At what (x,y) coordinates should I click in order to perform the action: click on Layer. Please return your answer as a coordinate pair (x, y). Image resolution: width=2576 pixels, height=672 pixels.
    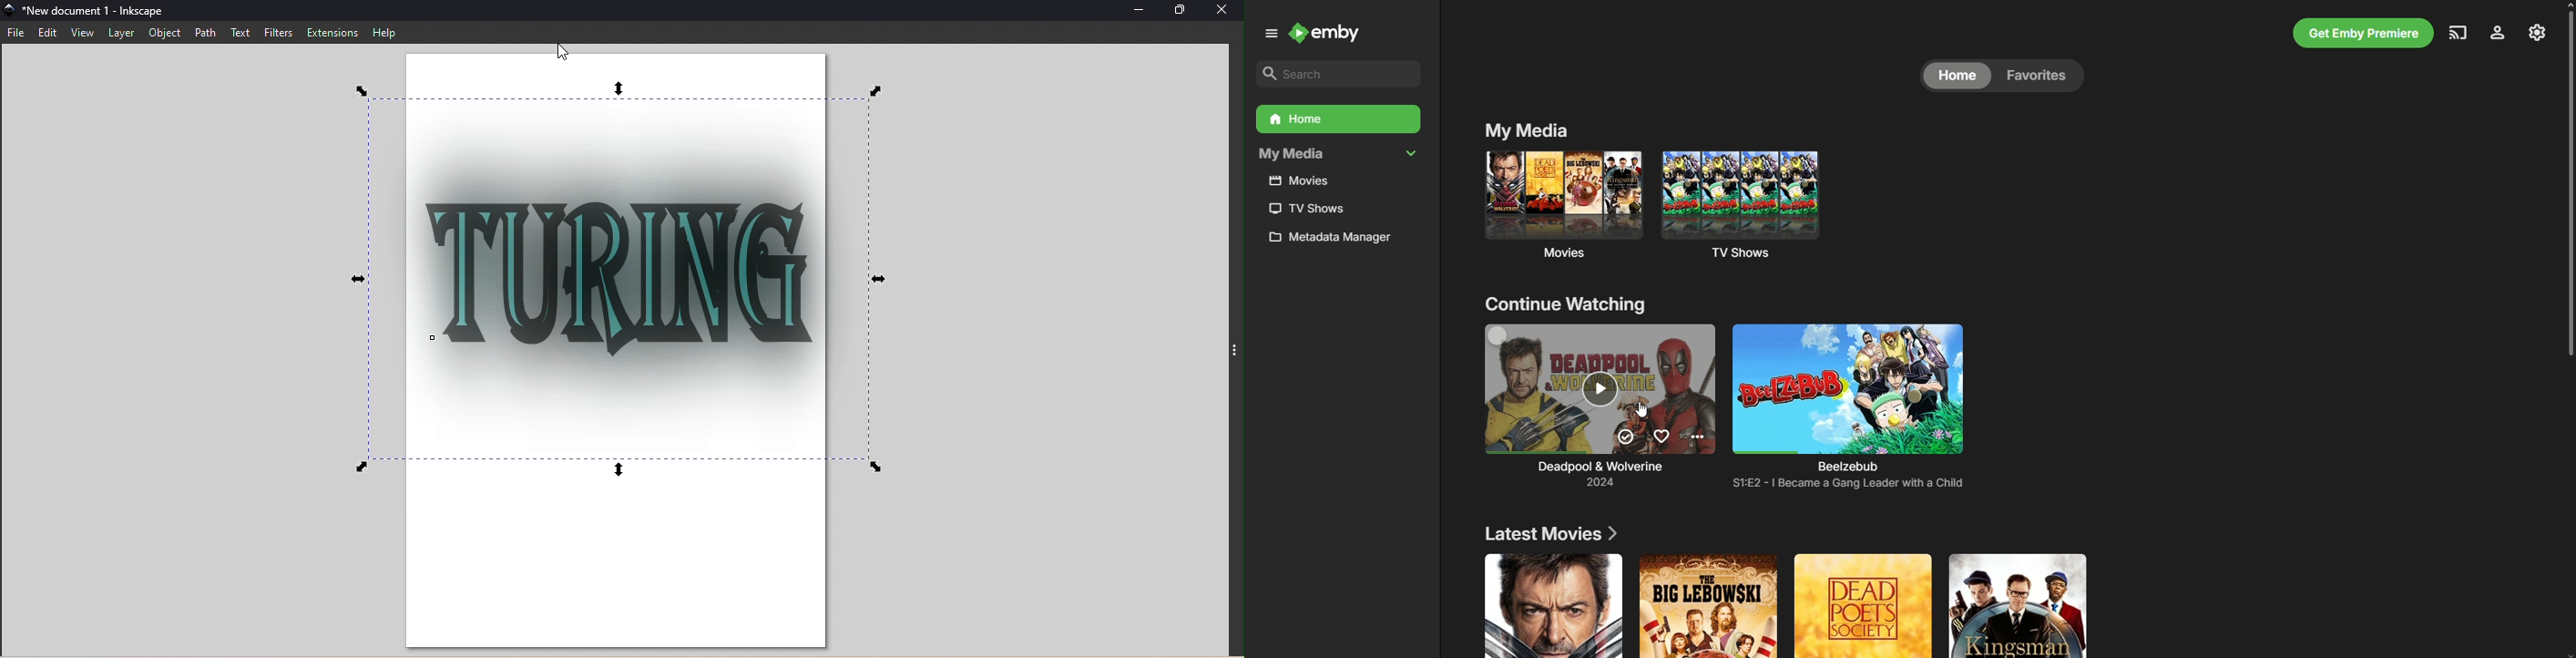
    Looking at the image, I should click on (121, 33).